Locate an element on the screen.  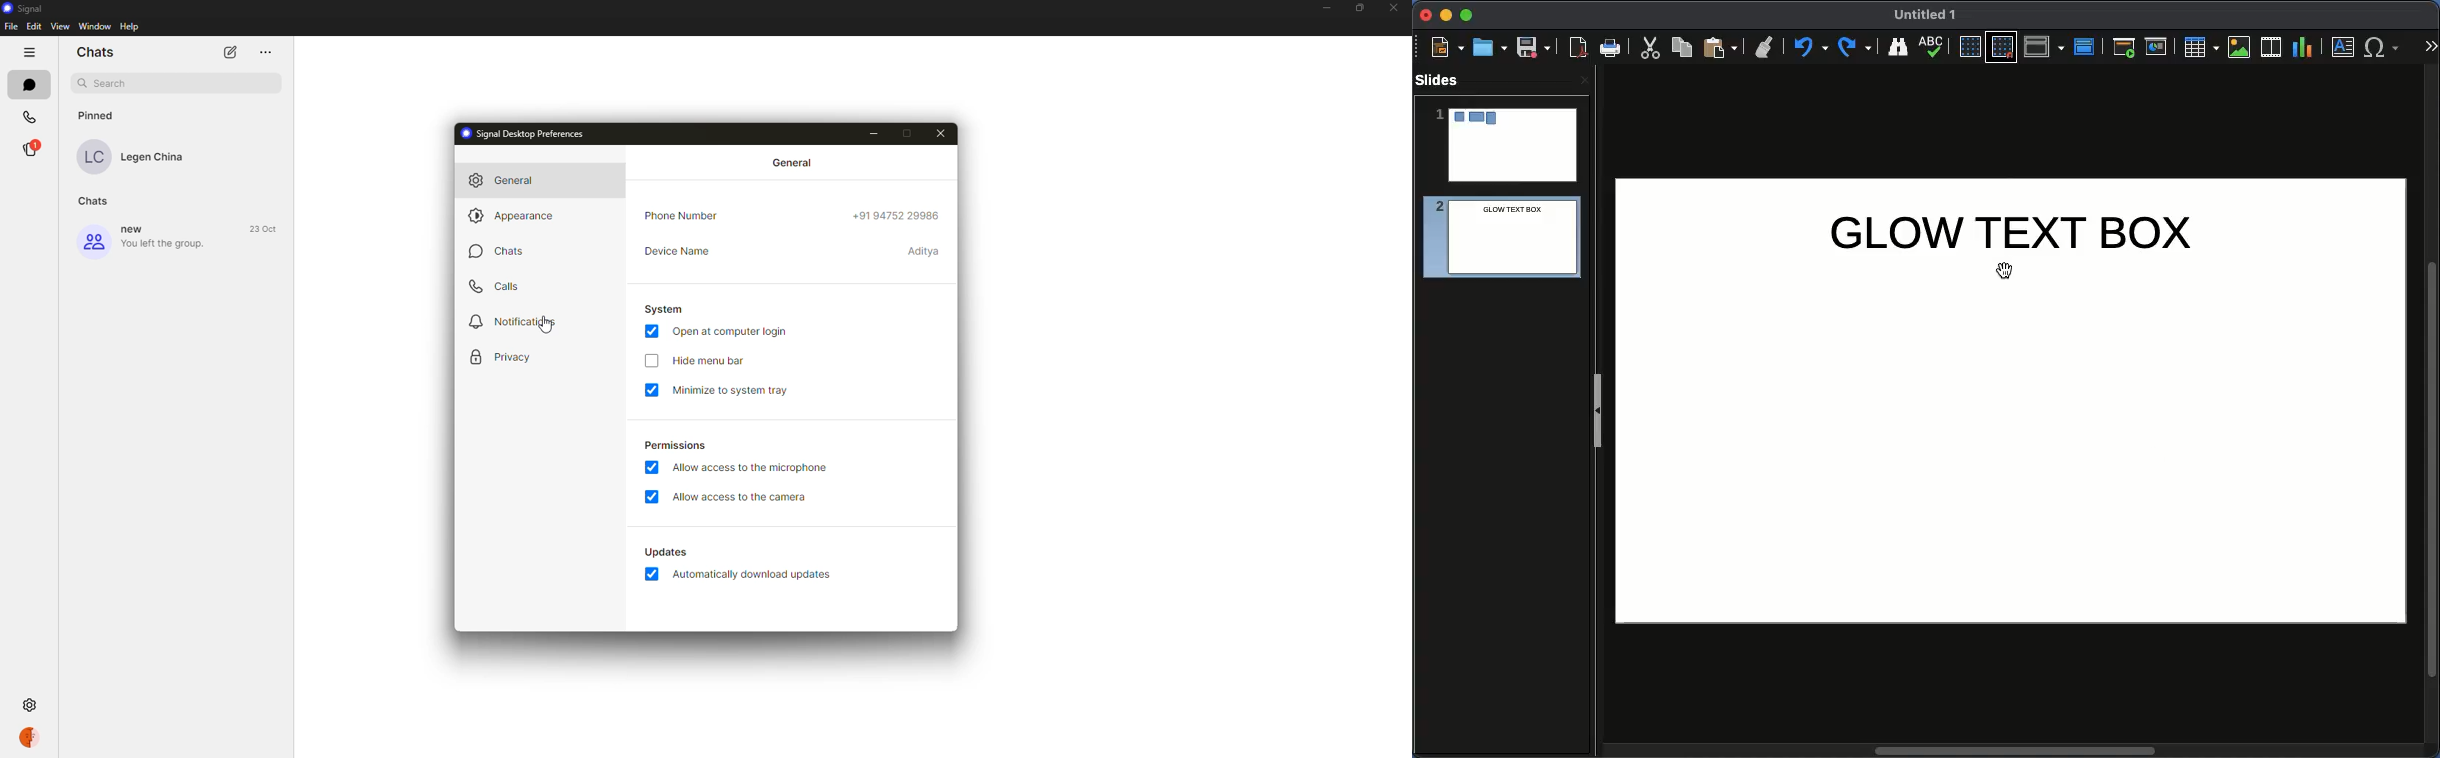
automatically download updates is located at coordinates (751, 573).